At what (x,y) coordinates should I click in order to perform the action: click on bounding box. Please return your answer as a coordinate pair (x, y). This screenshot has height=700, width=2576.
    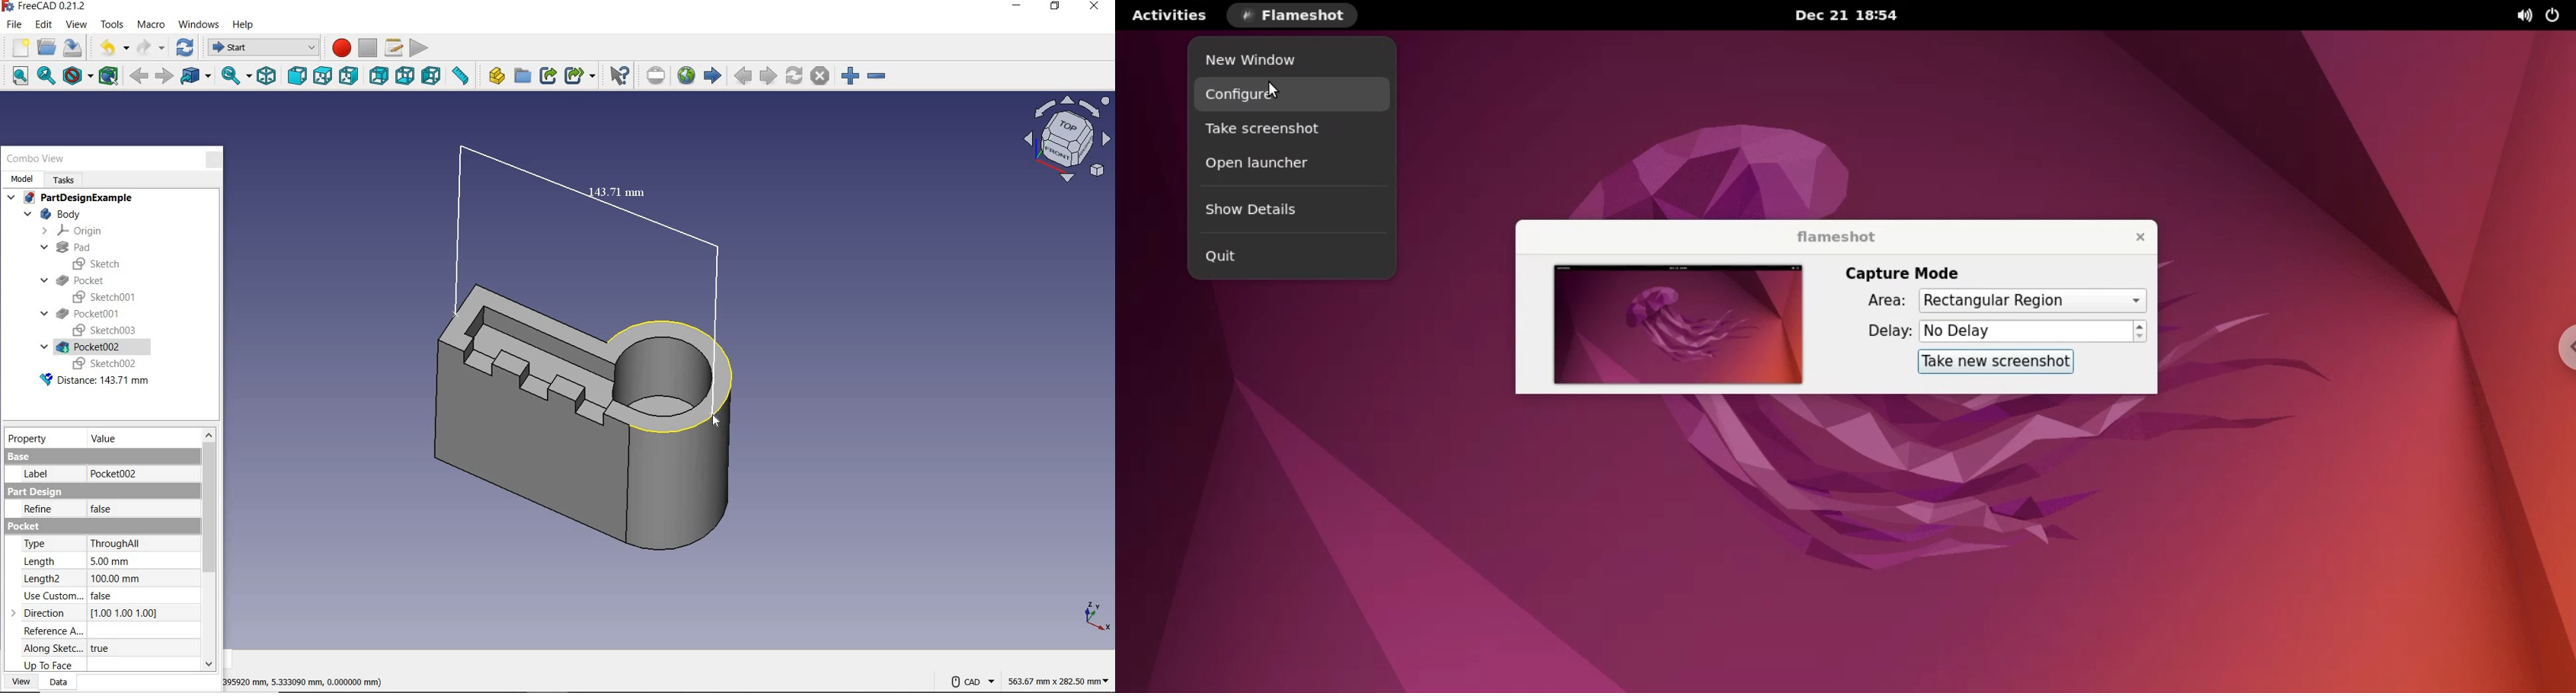
    Looking at the image, I should click on (109, 76).